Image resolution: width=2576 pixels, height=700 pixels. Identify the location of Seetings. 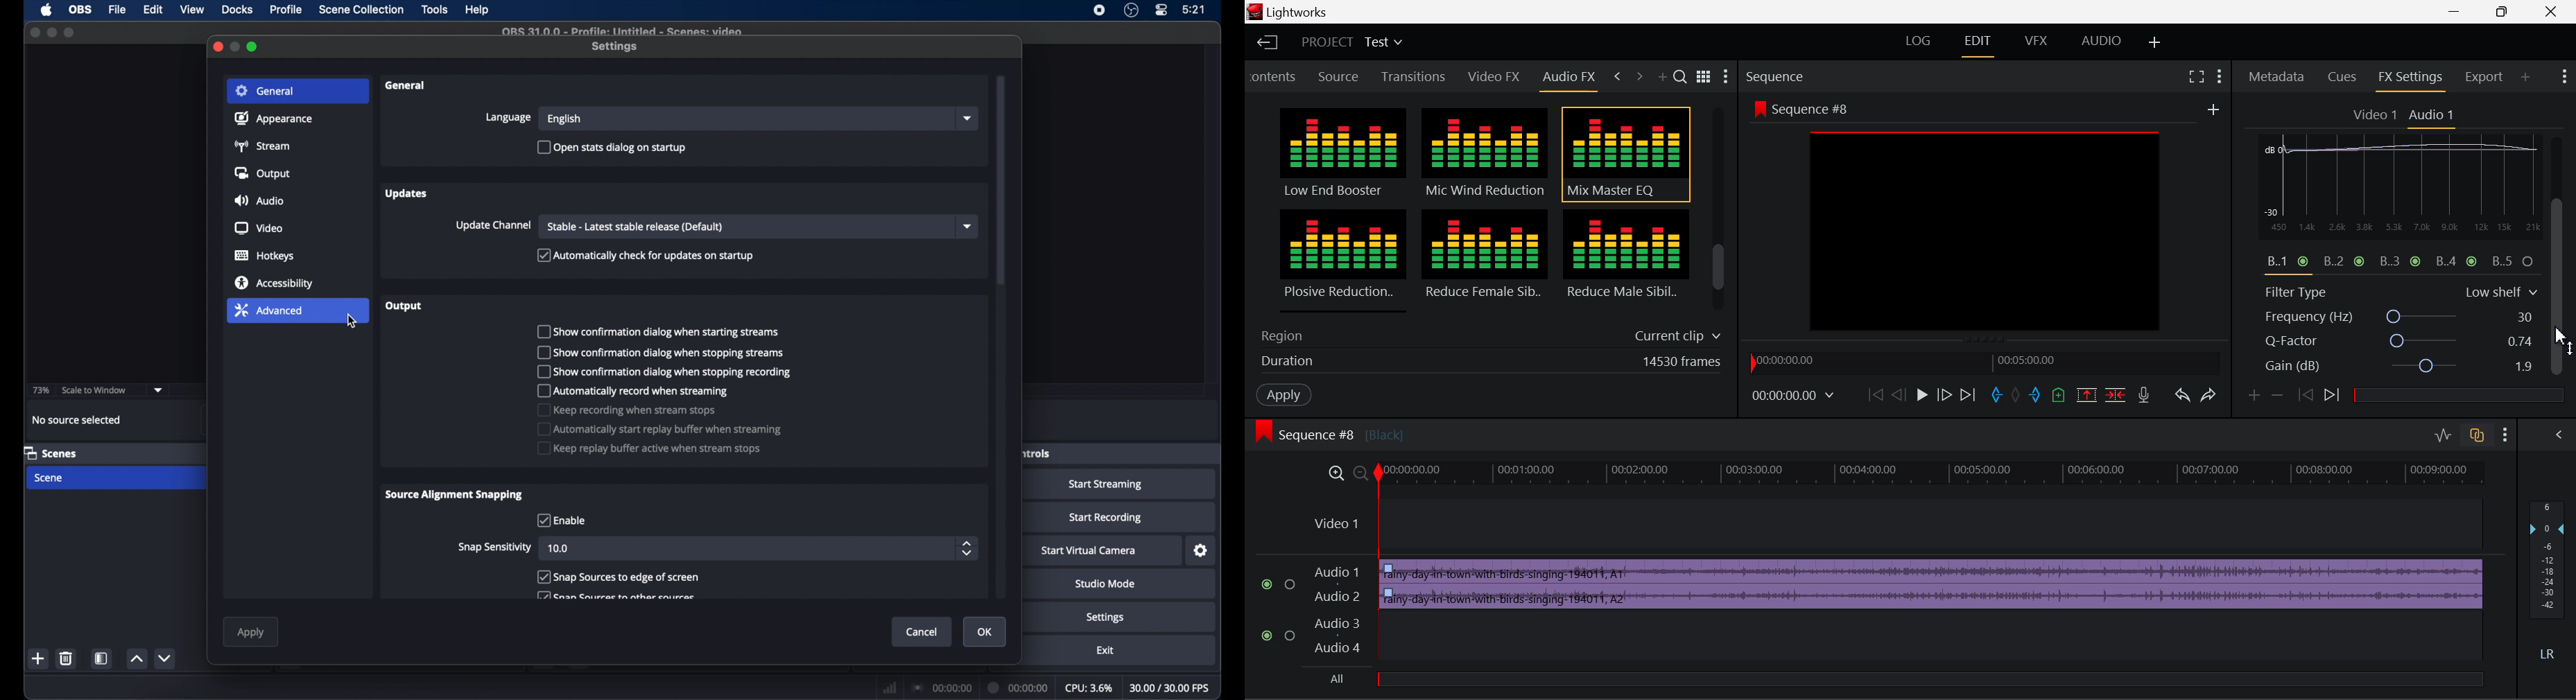
(2539, 147).